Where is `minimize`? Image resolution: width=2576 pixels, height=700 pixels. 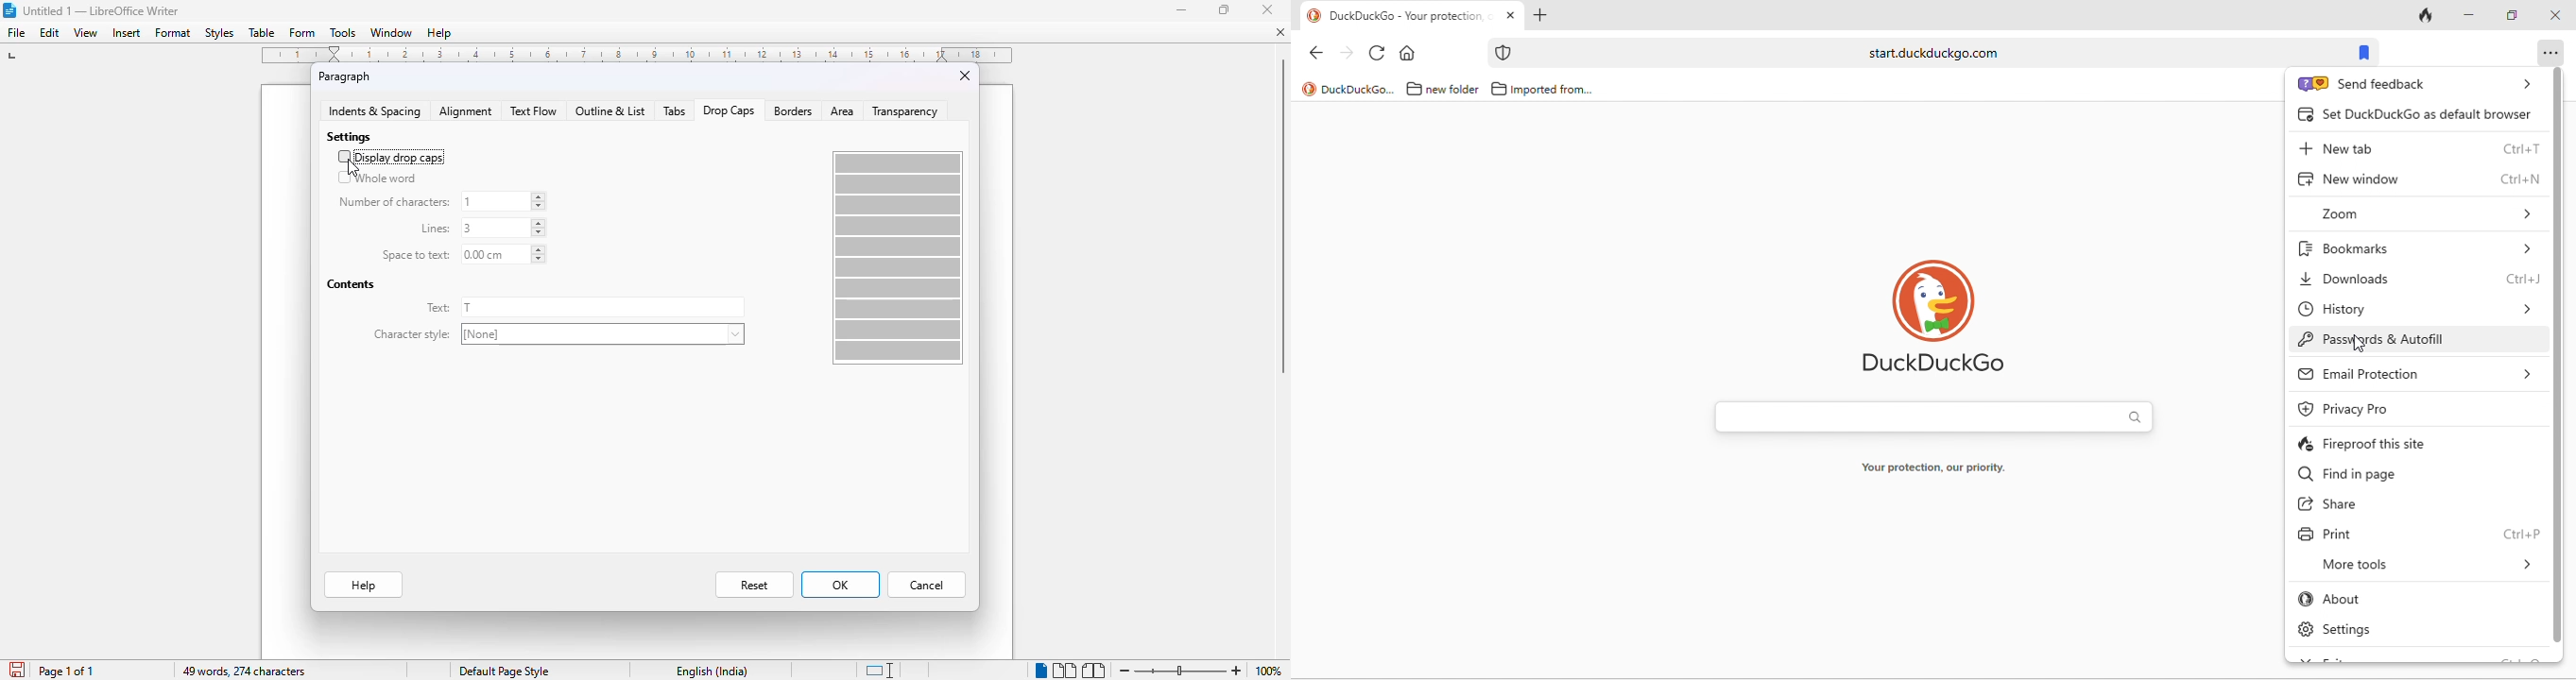 minimize is located at coordinates (2466, 13).